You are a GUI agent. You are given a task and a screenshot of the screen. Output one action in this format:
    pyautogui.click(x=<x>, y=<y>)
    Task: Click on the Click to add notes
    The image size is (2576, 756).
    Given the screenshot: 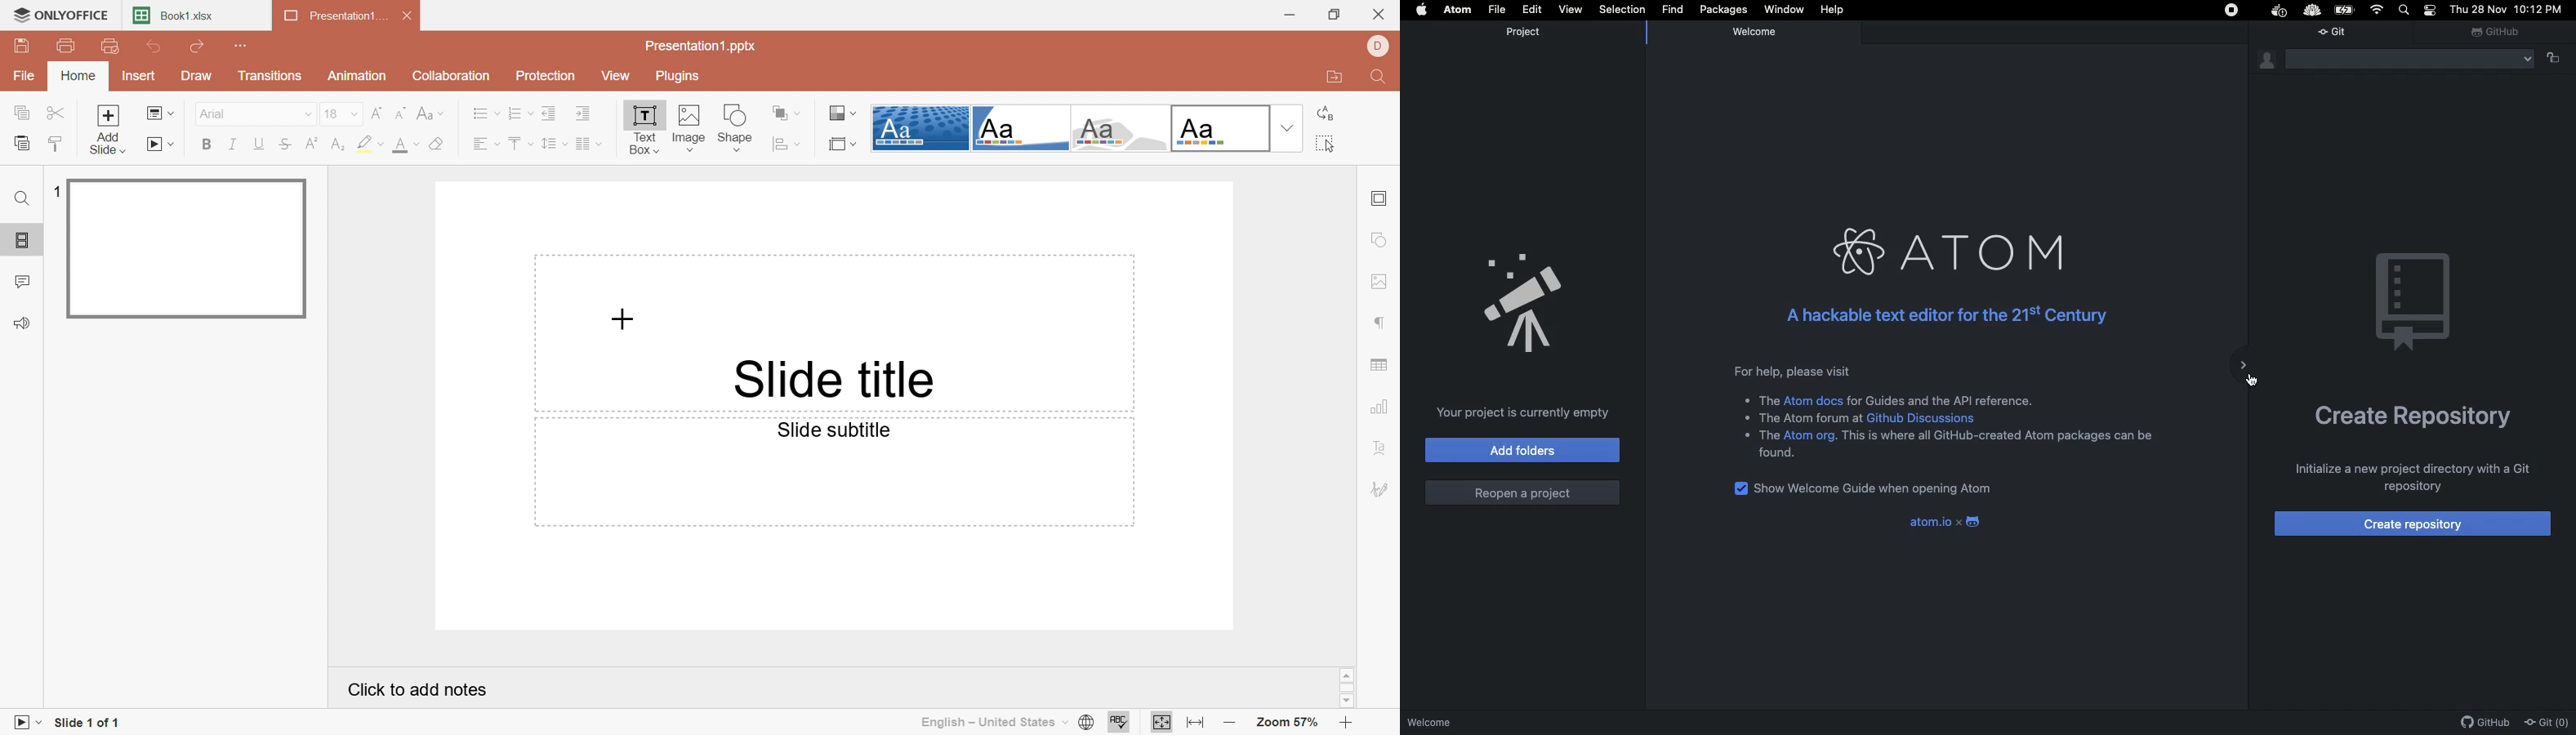 What is the action you would take?
    pyautogui.click(x=419, y=691)
    